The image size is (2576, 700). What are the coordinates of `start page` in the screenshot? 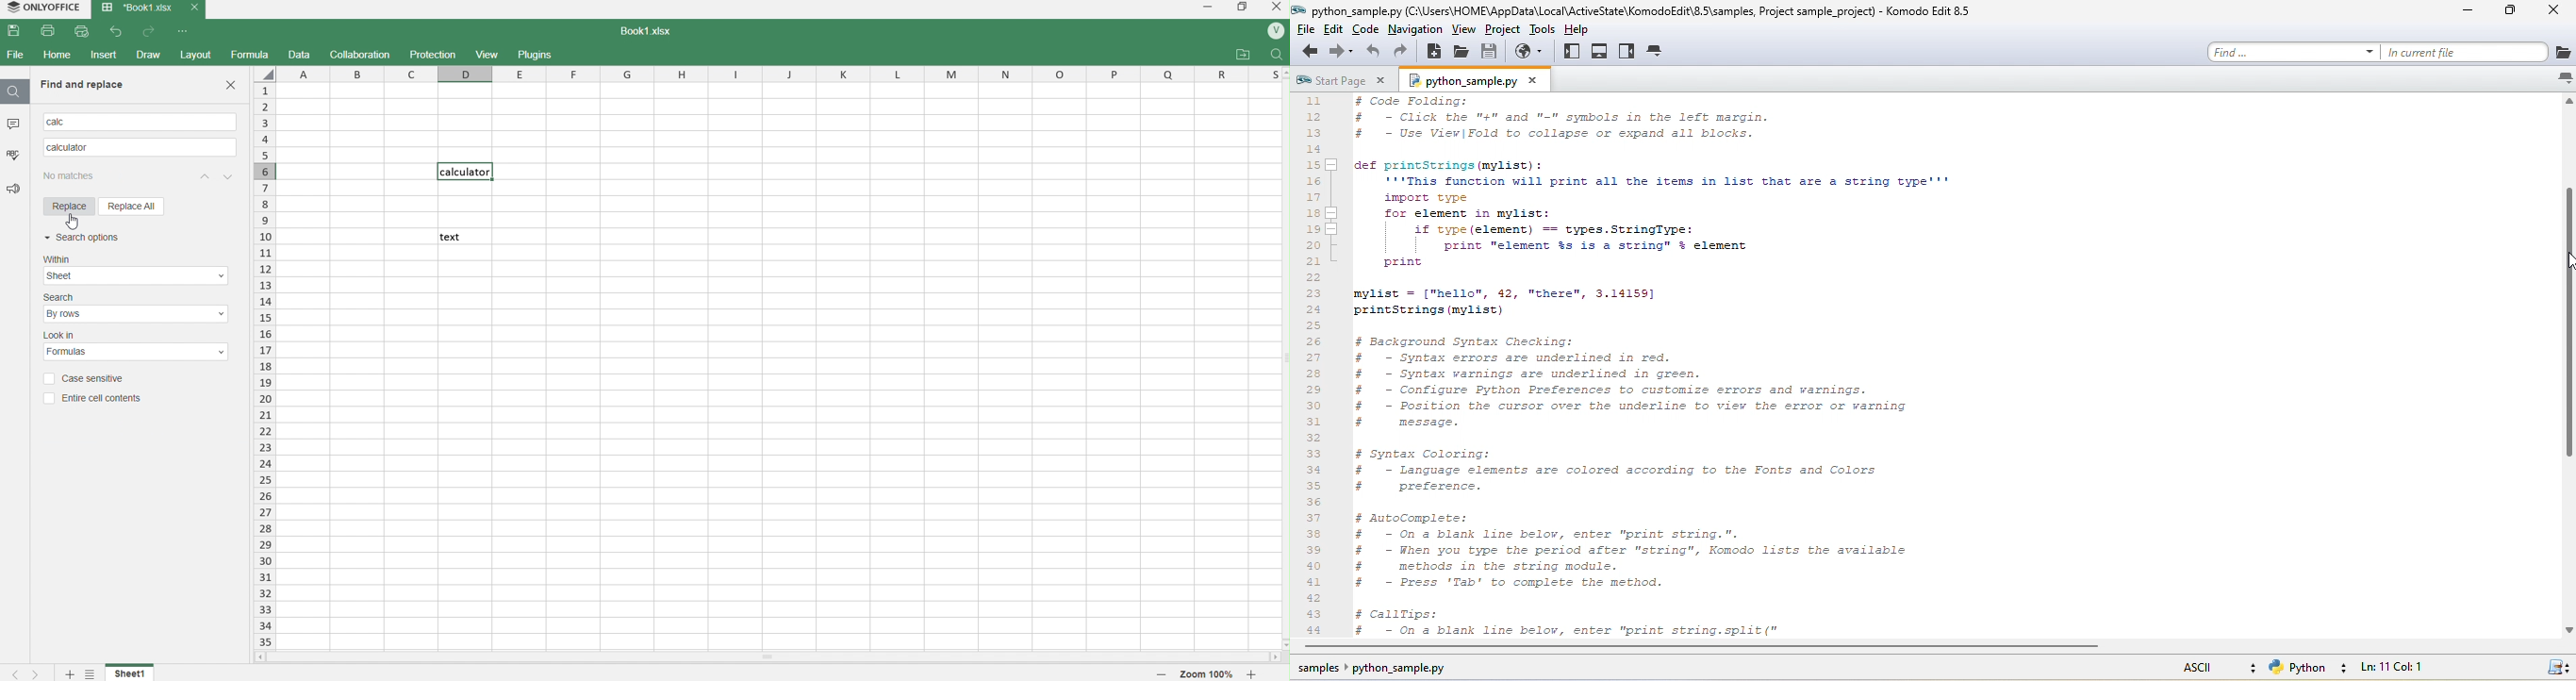 It's located at (1343, 79).